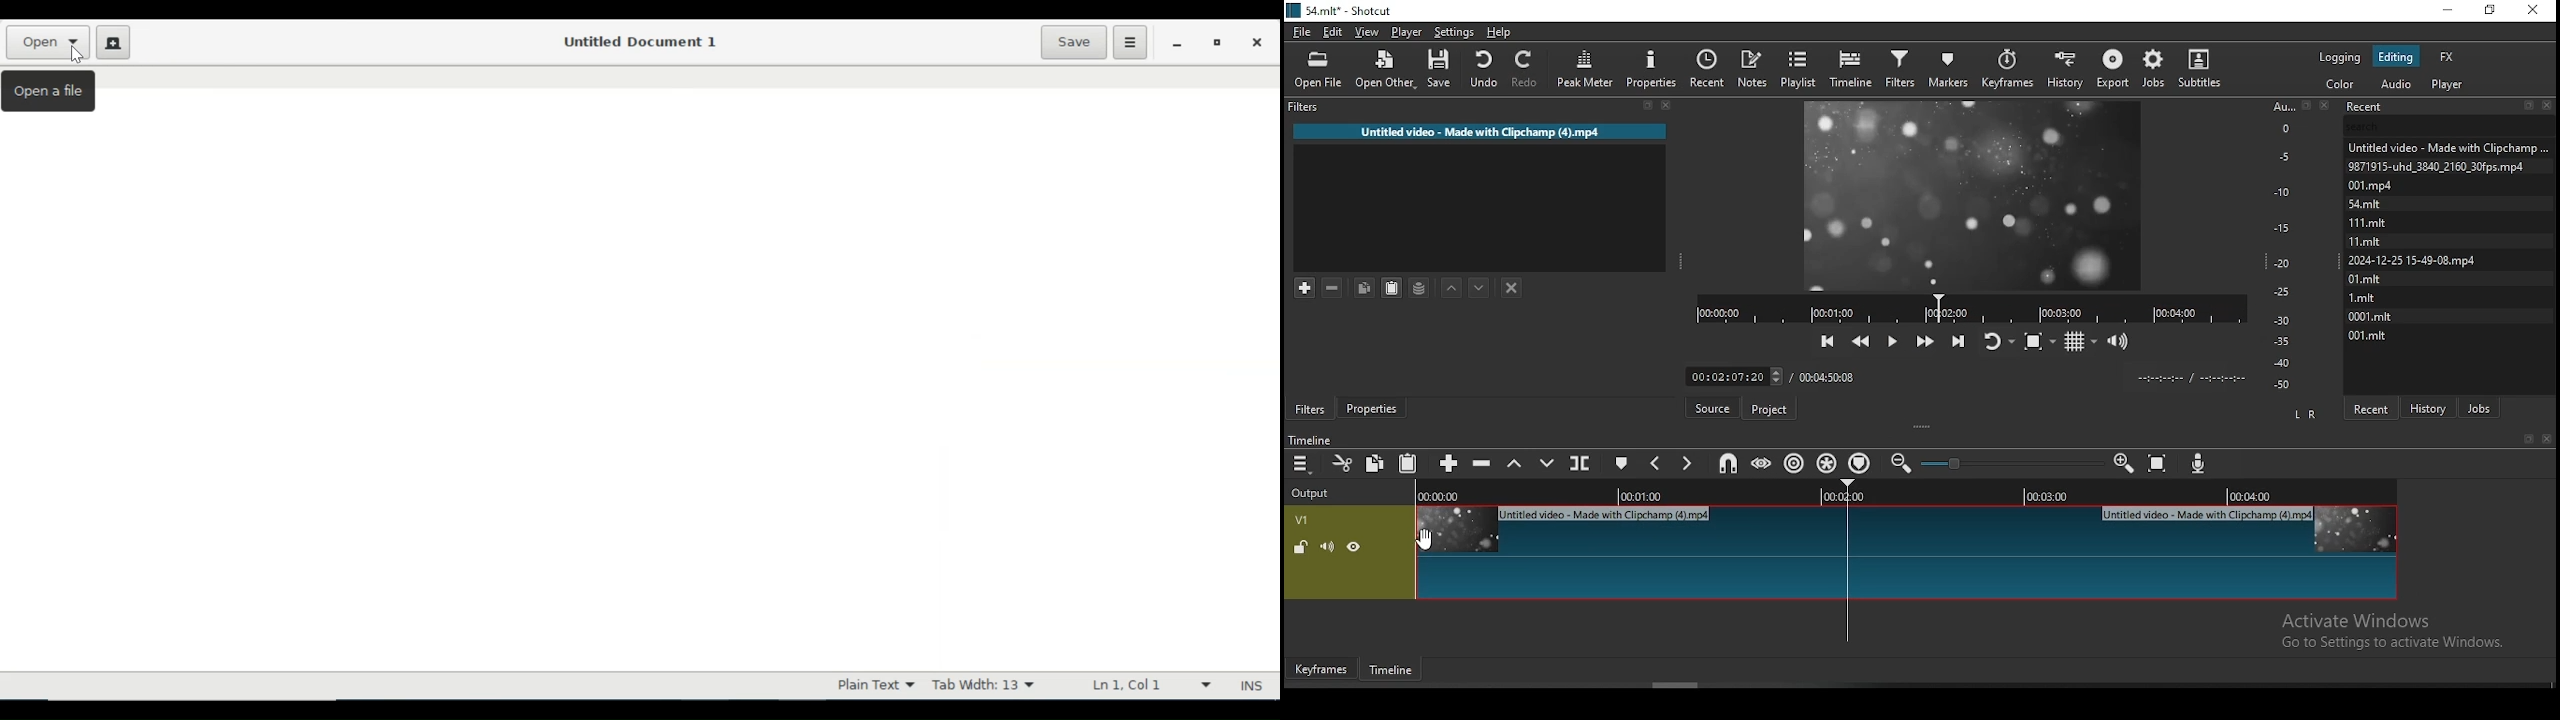 Image resolution: width=2576 pixels, height=728 pixels. I want to click on scrub while dragging, so click(1763, 464).